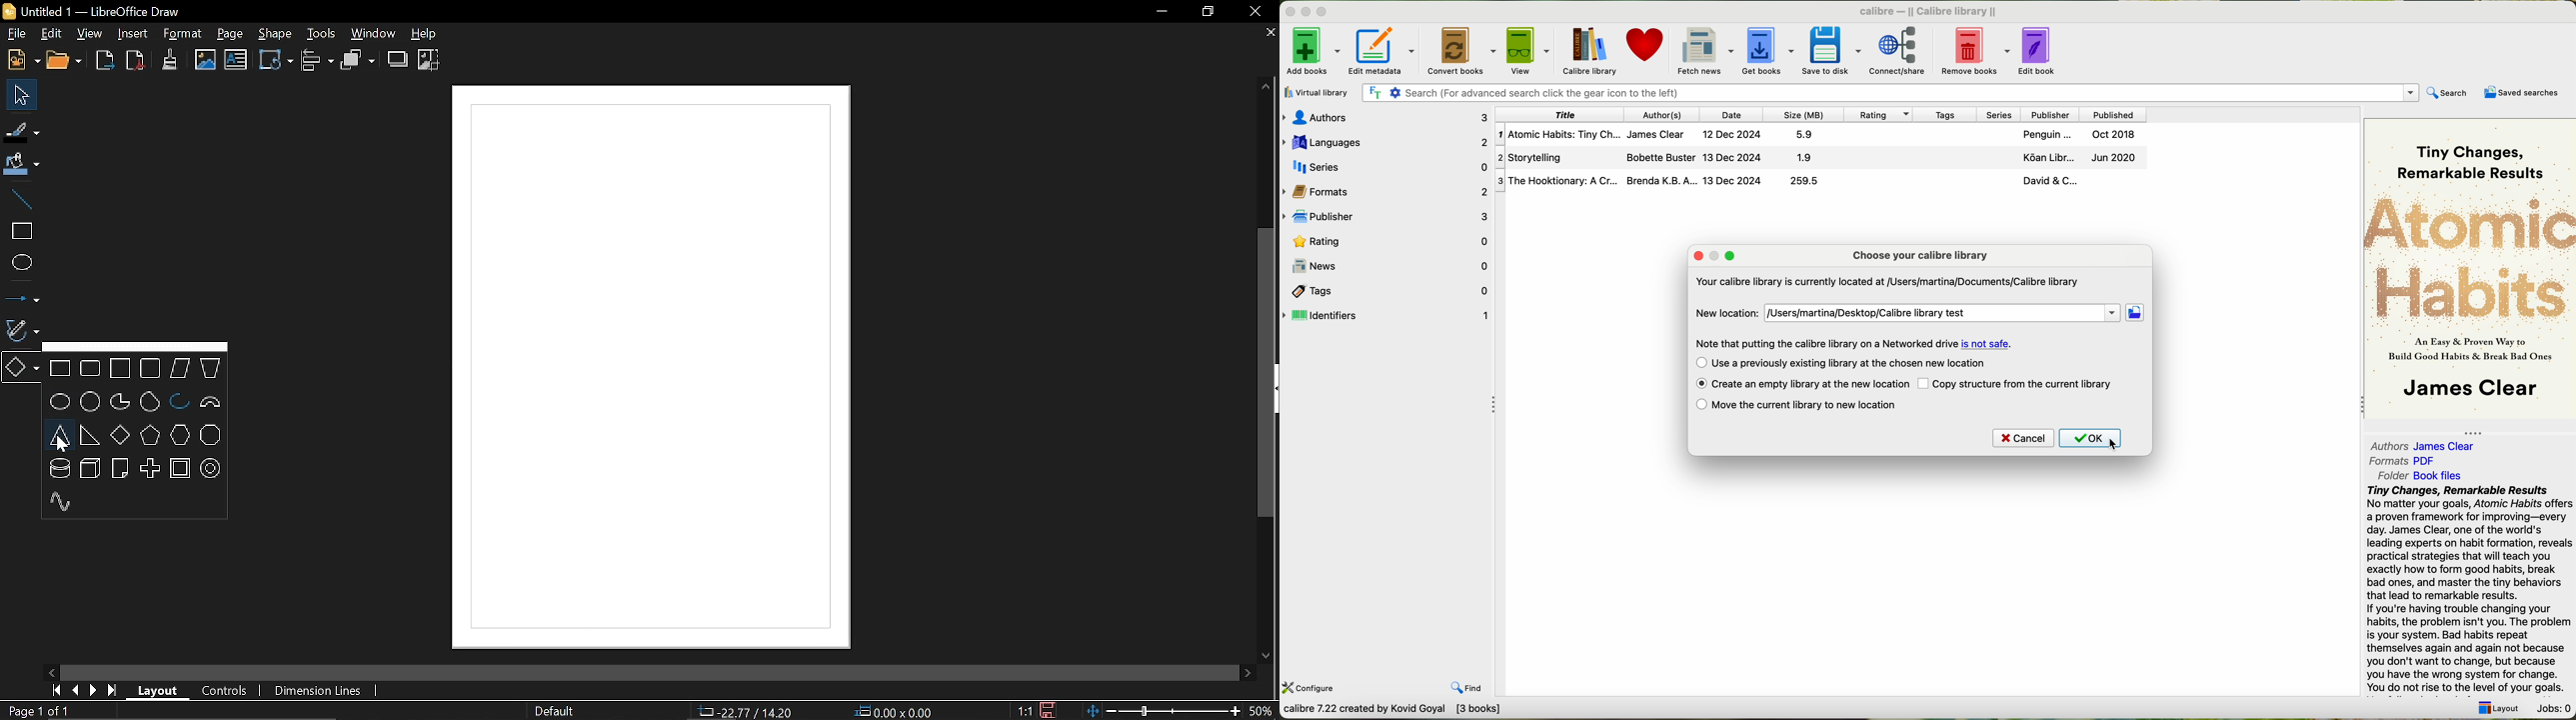 This screenshot has height=728, width=2576. What do you see at coordinates (75, 691) in the screenshot?
I see `Previous page` at bounding box center [75, 691].